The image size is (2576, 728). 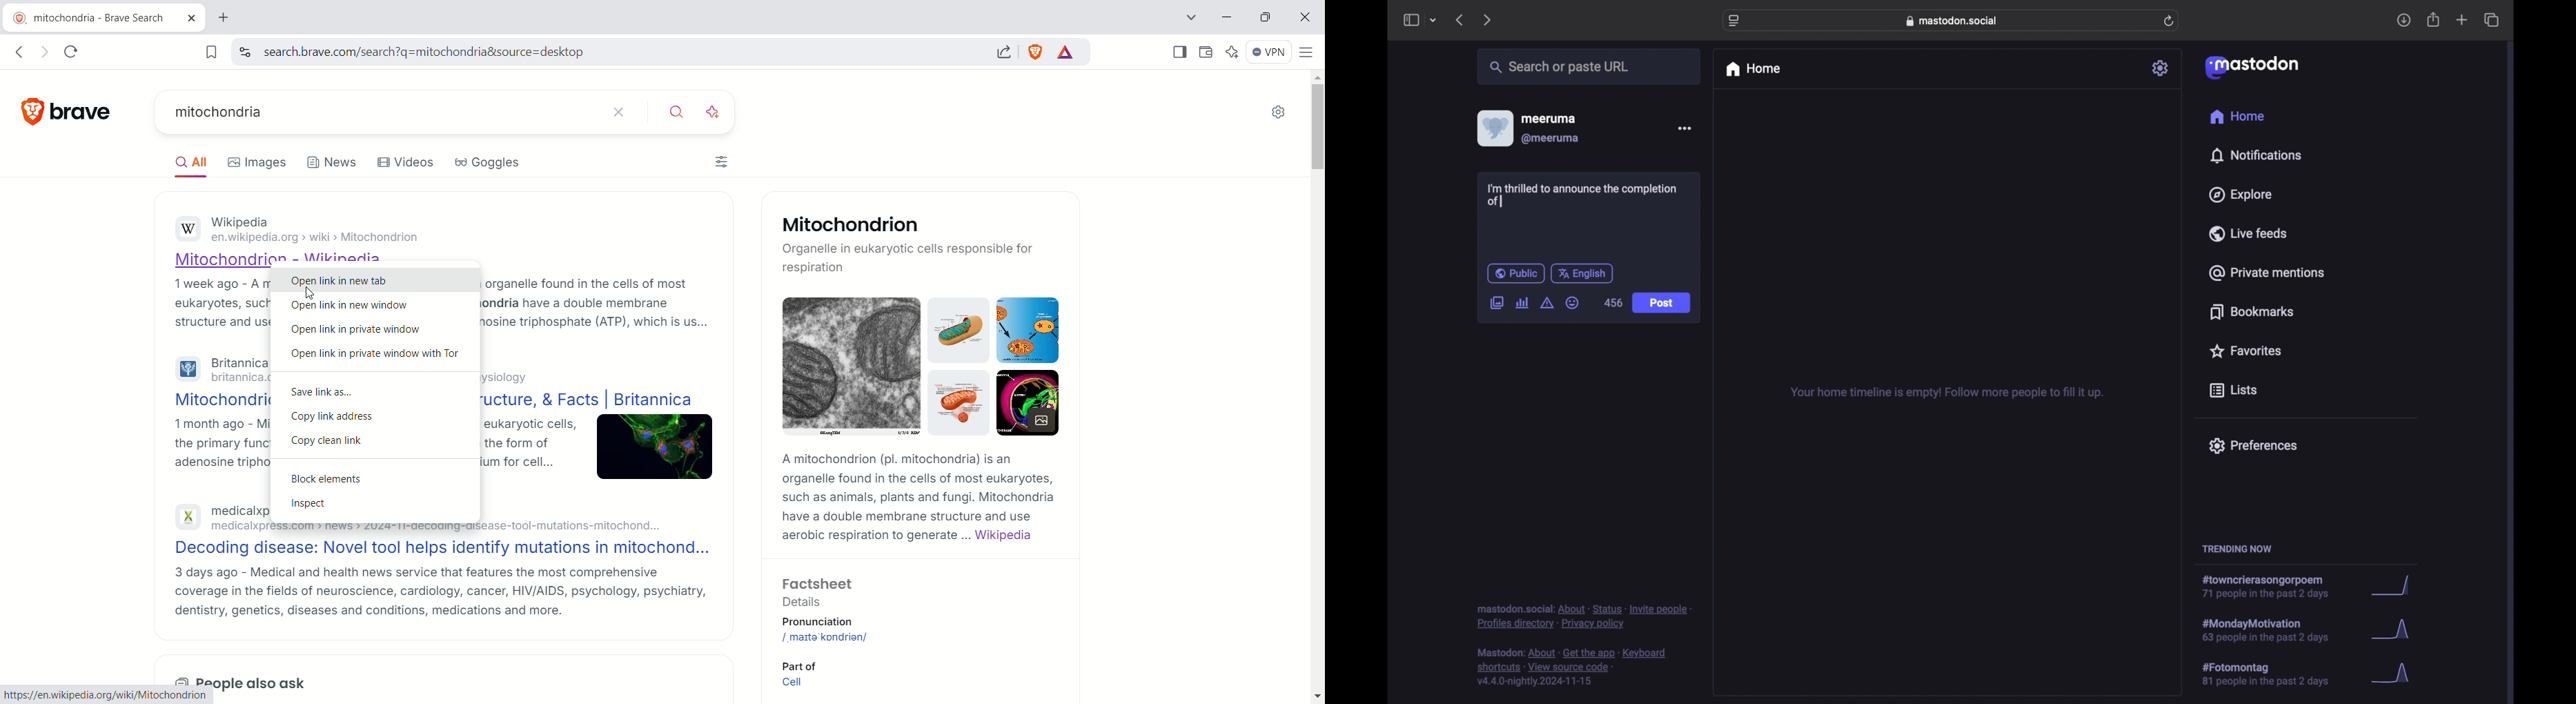 I want to click on hashtag trend, so click(x=2271, y=587).